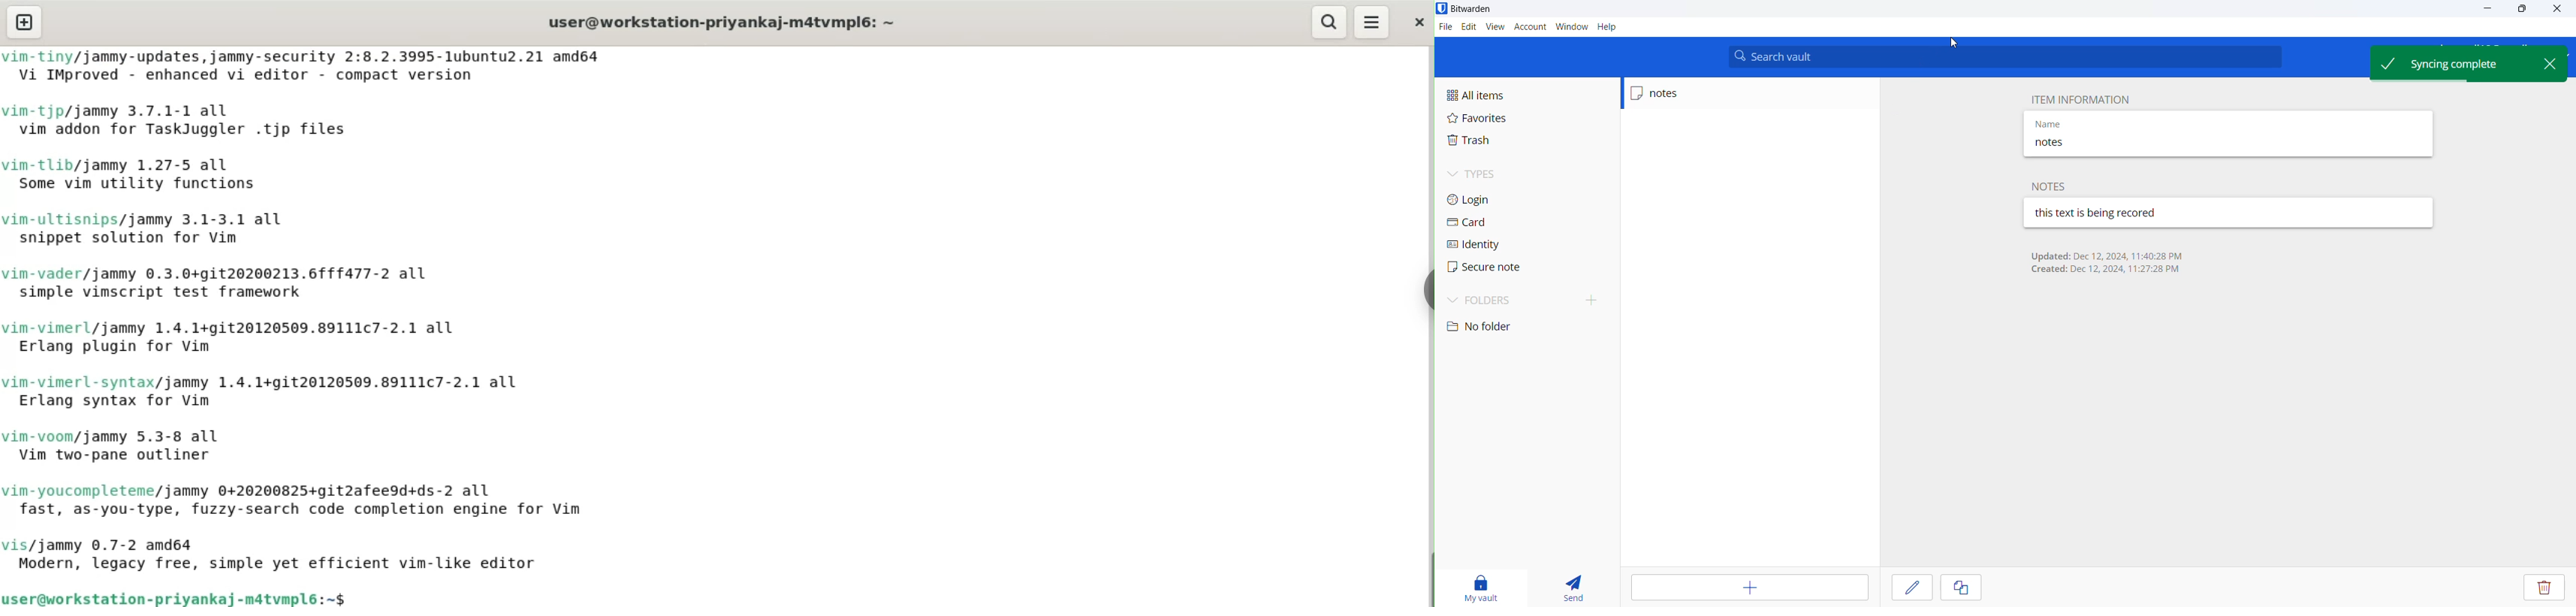 This screenshot has height=616, width=2576. I want to click on trash, so click(1487, 141).